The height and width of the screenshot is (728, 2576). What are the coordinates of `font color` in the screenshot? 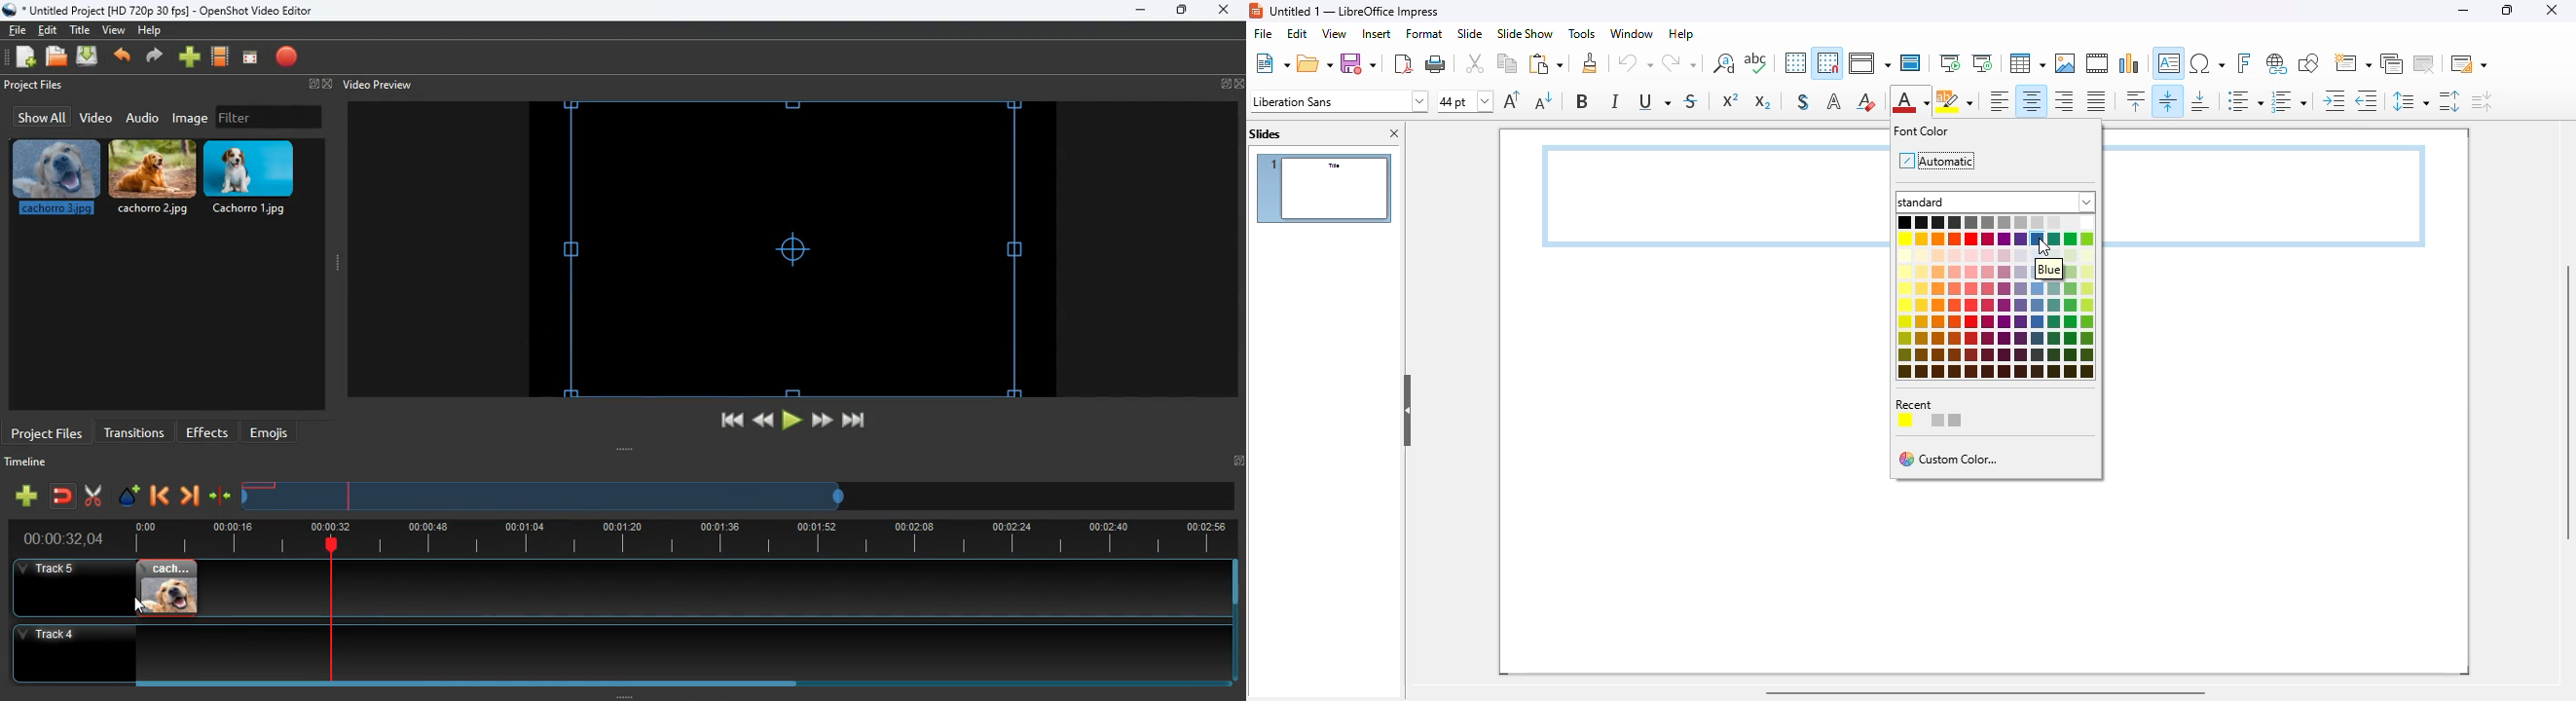 It's located at (1911, 100).